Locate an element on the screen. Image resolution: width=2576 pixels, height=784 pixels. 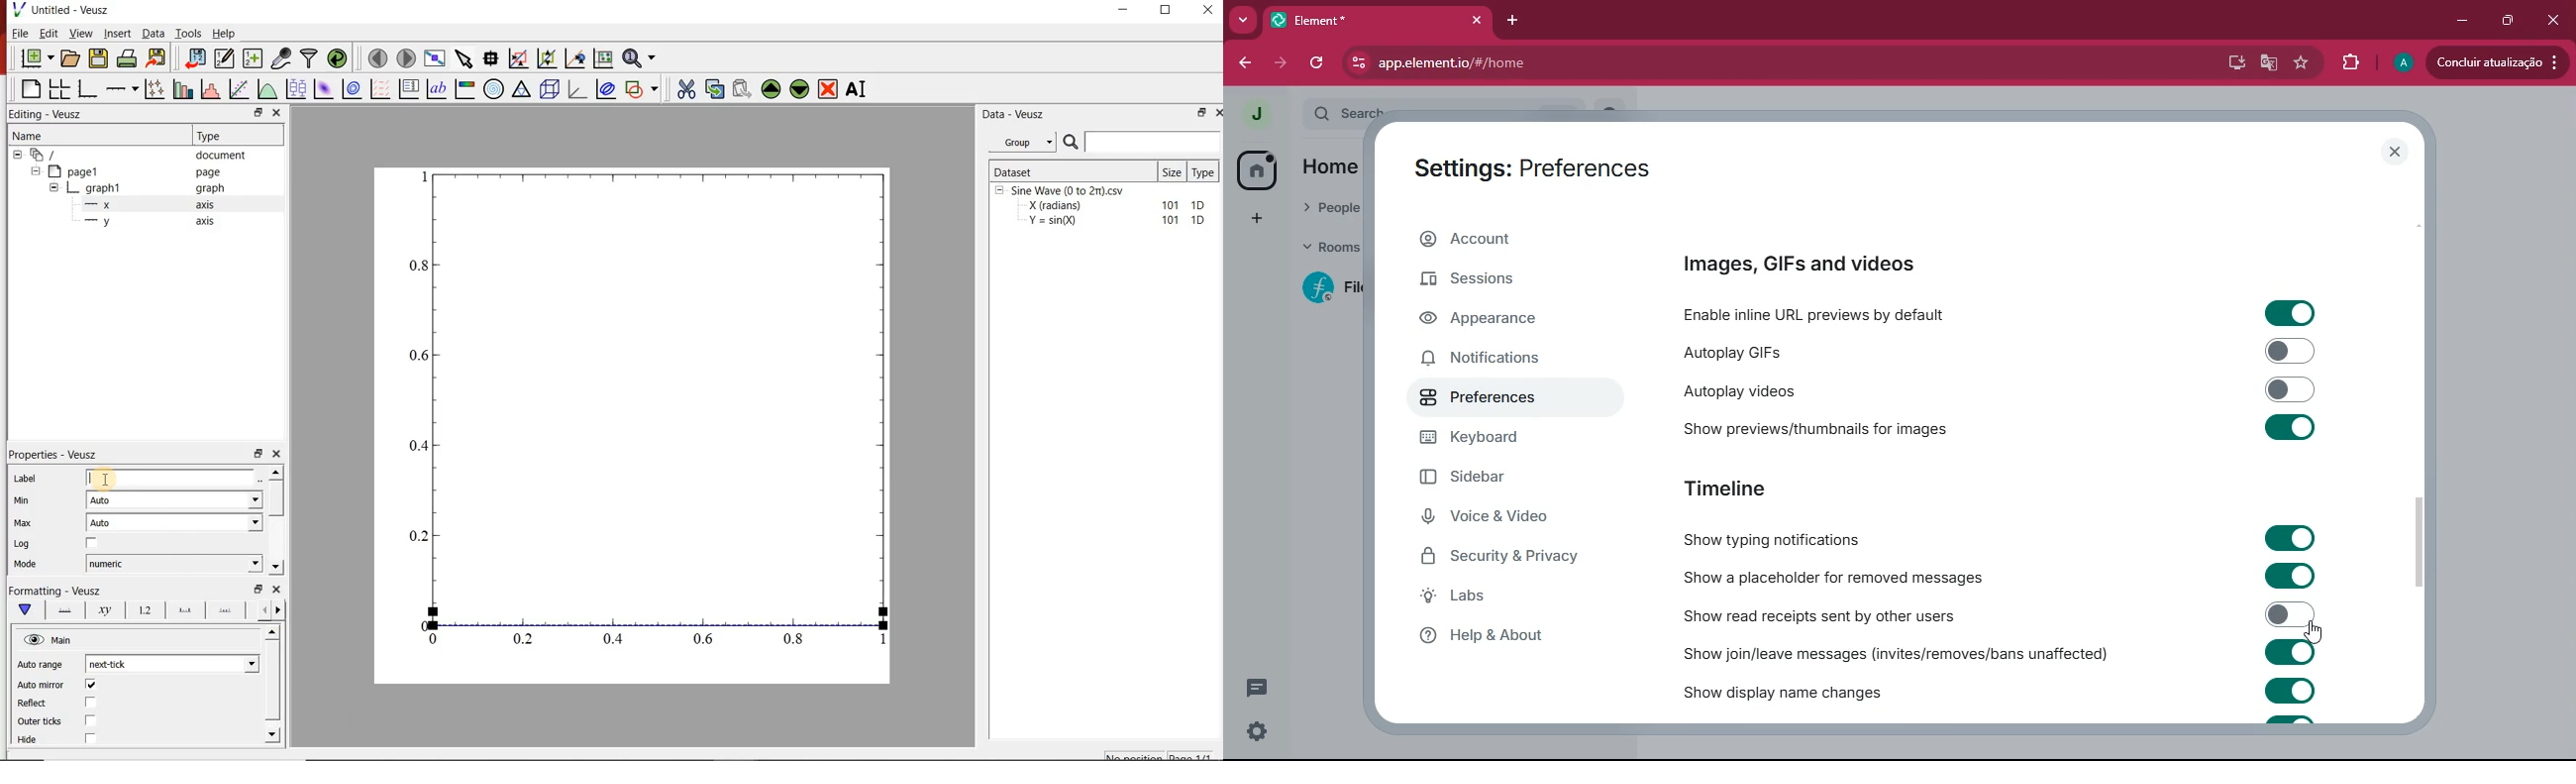
favourite is located at coordinates (2303, 64).